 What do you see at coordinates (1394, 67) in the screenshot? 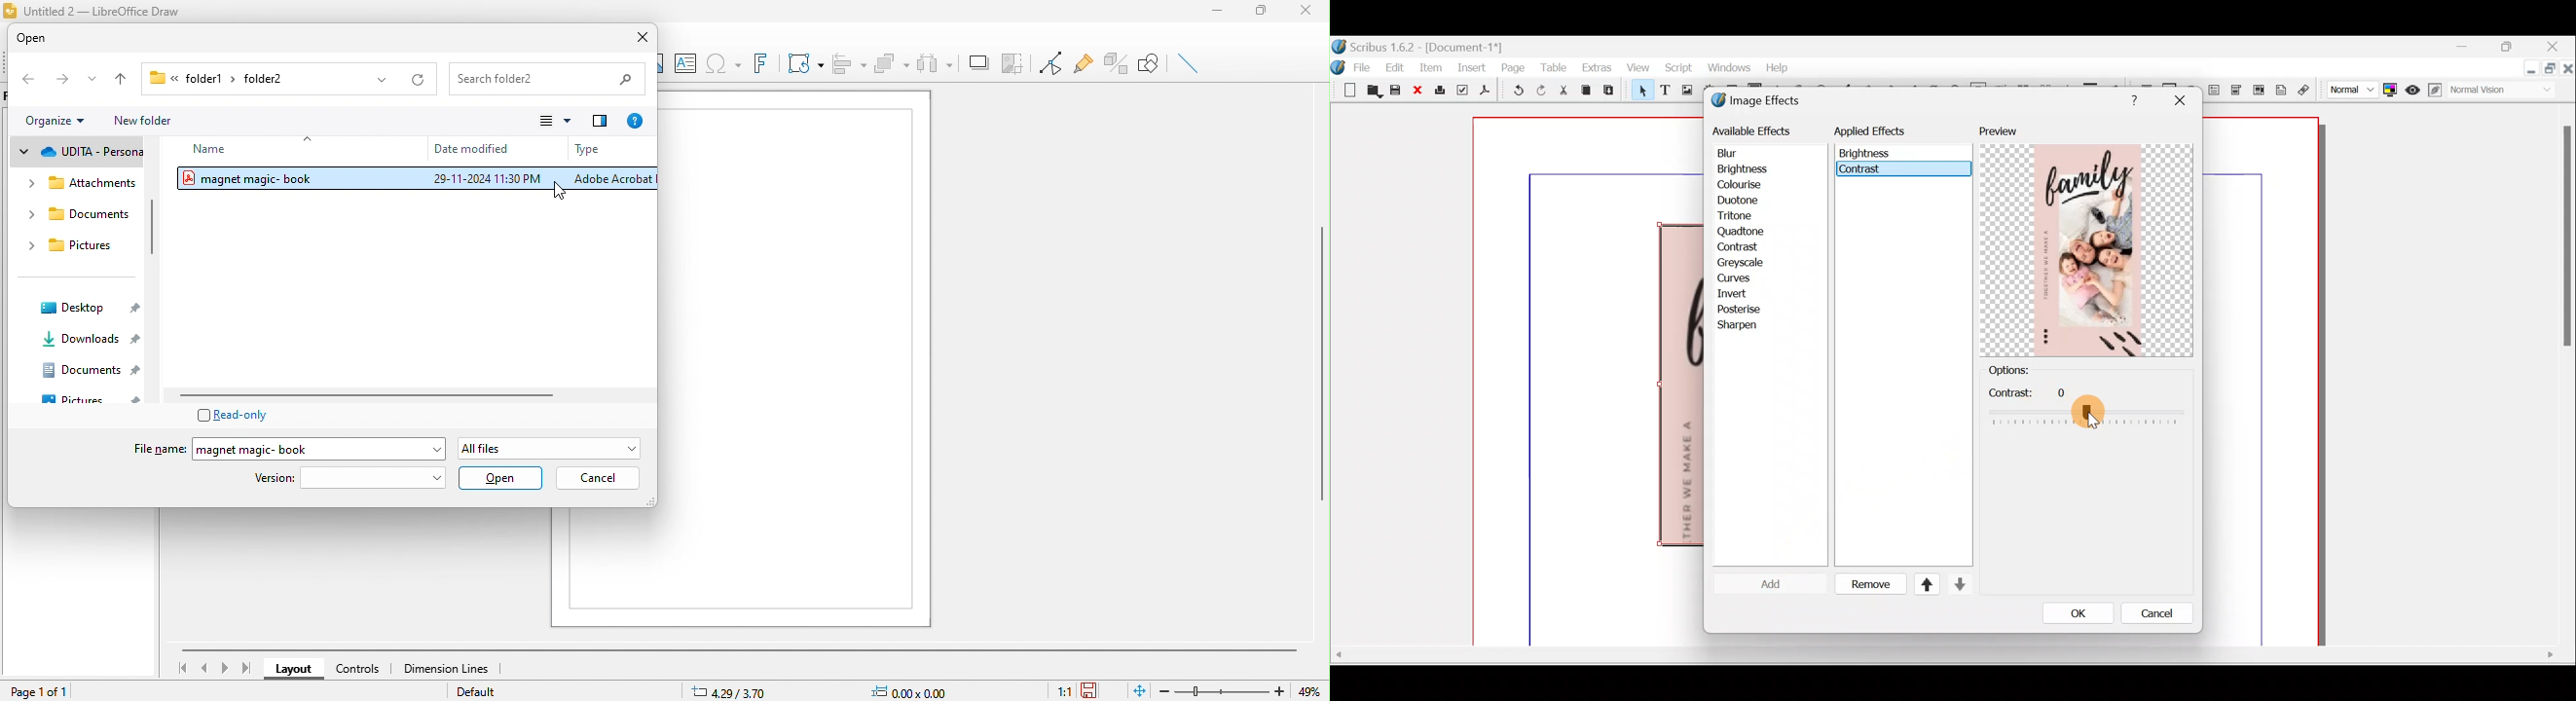
I see `Edit` at bounding box center [1394, 67].